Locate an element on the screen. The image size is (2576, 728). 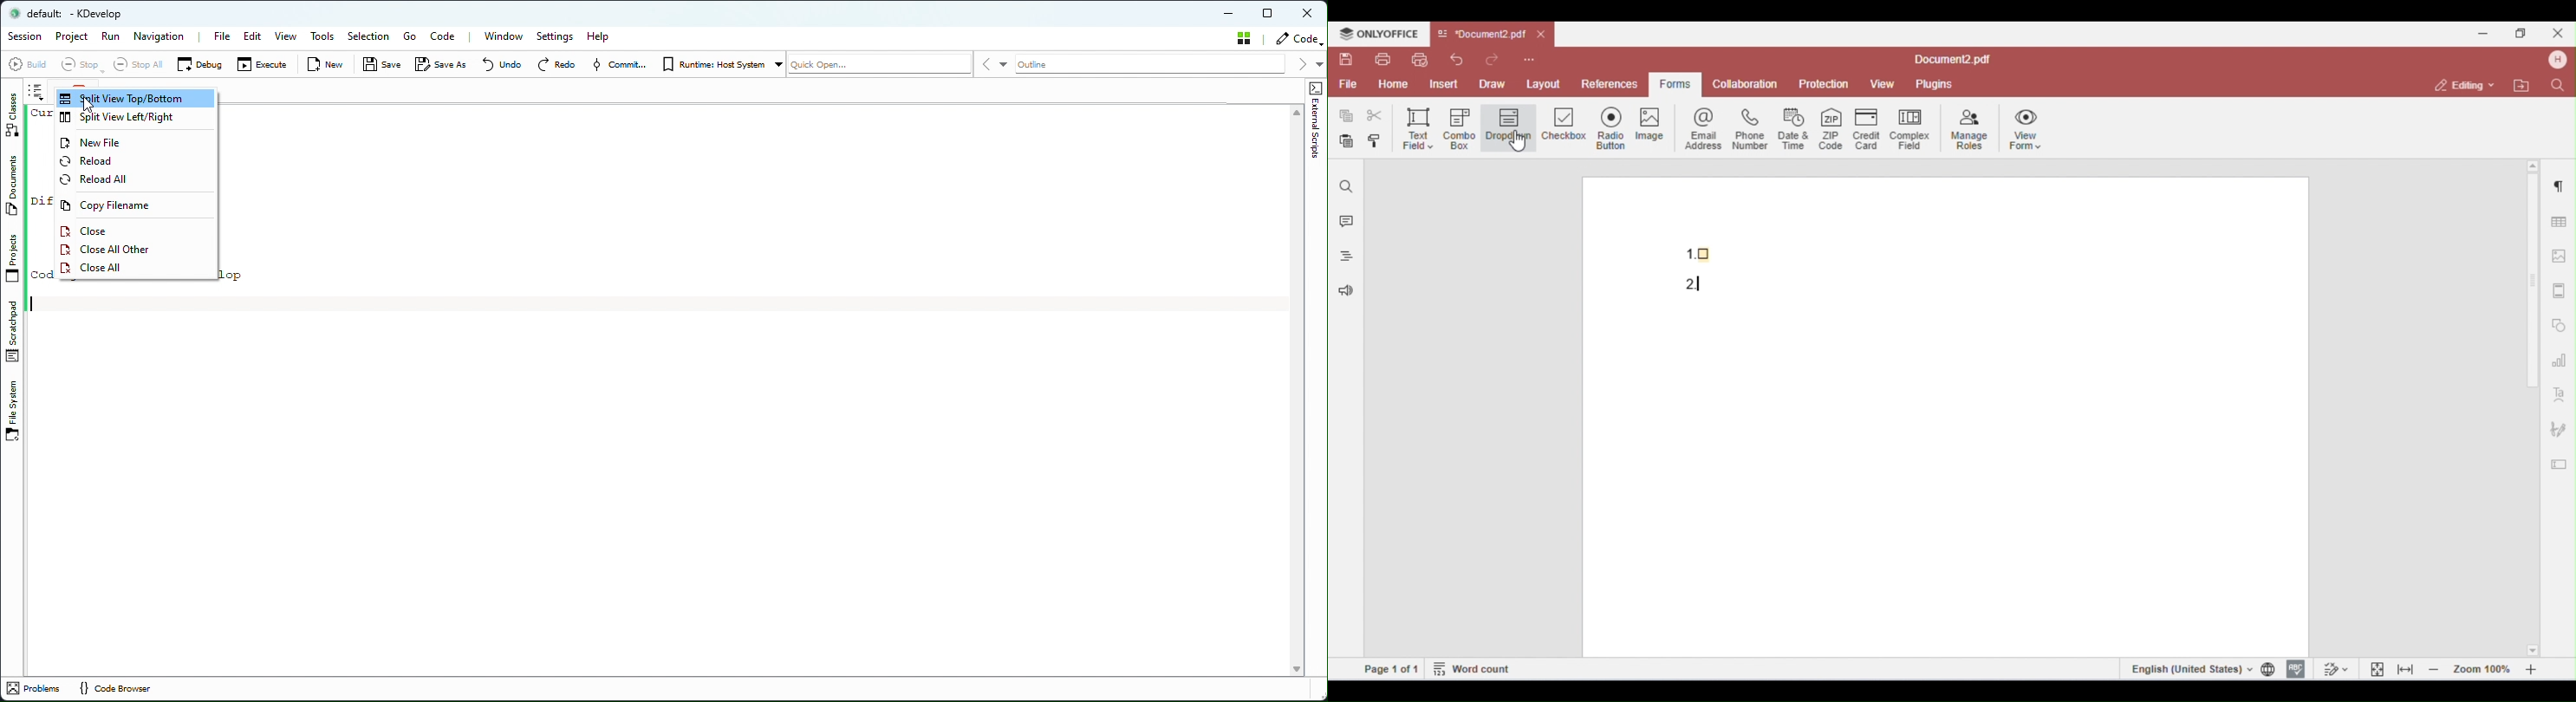
Debug is located at coordinates (200, 65).